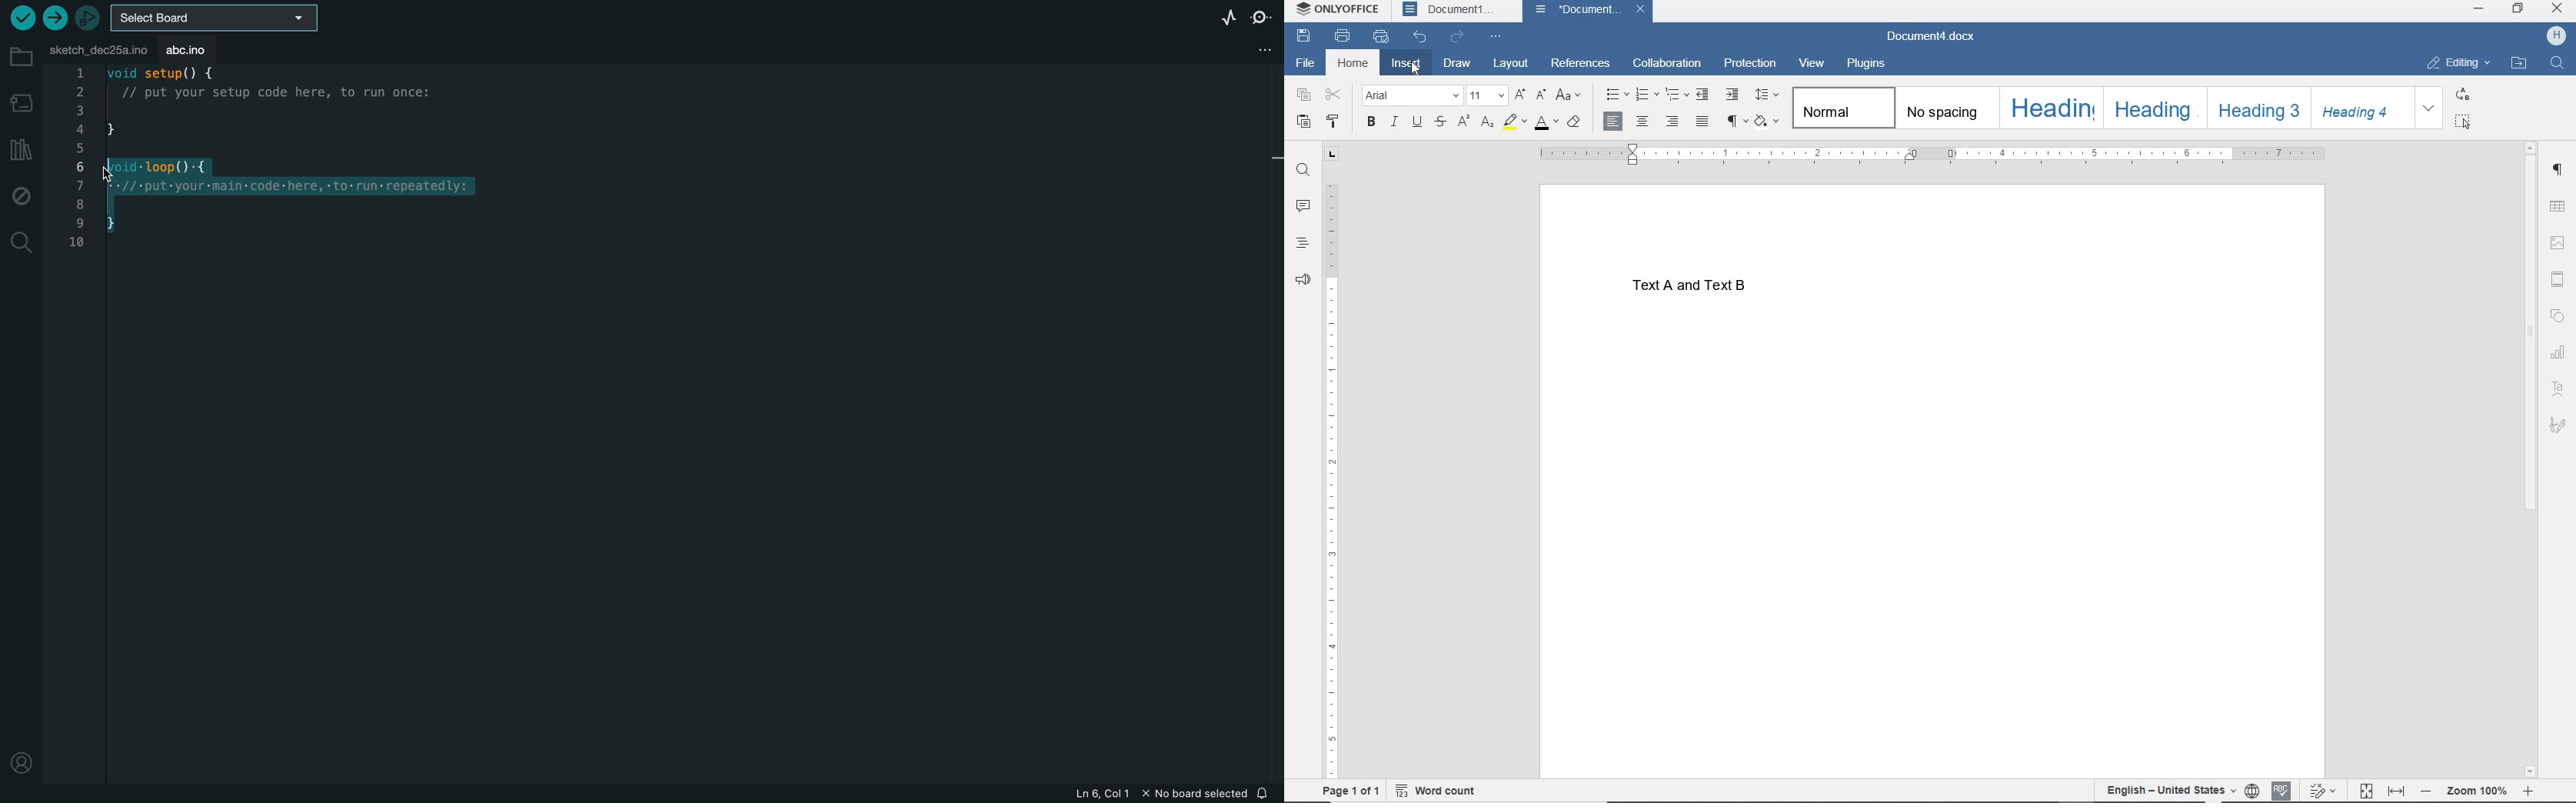 The height and width of the screenshot is (812, 2576). Describe the element at coordinates (2050, 108) in the screenshot. I see `HEADING 1` at that location.